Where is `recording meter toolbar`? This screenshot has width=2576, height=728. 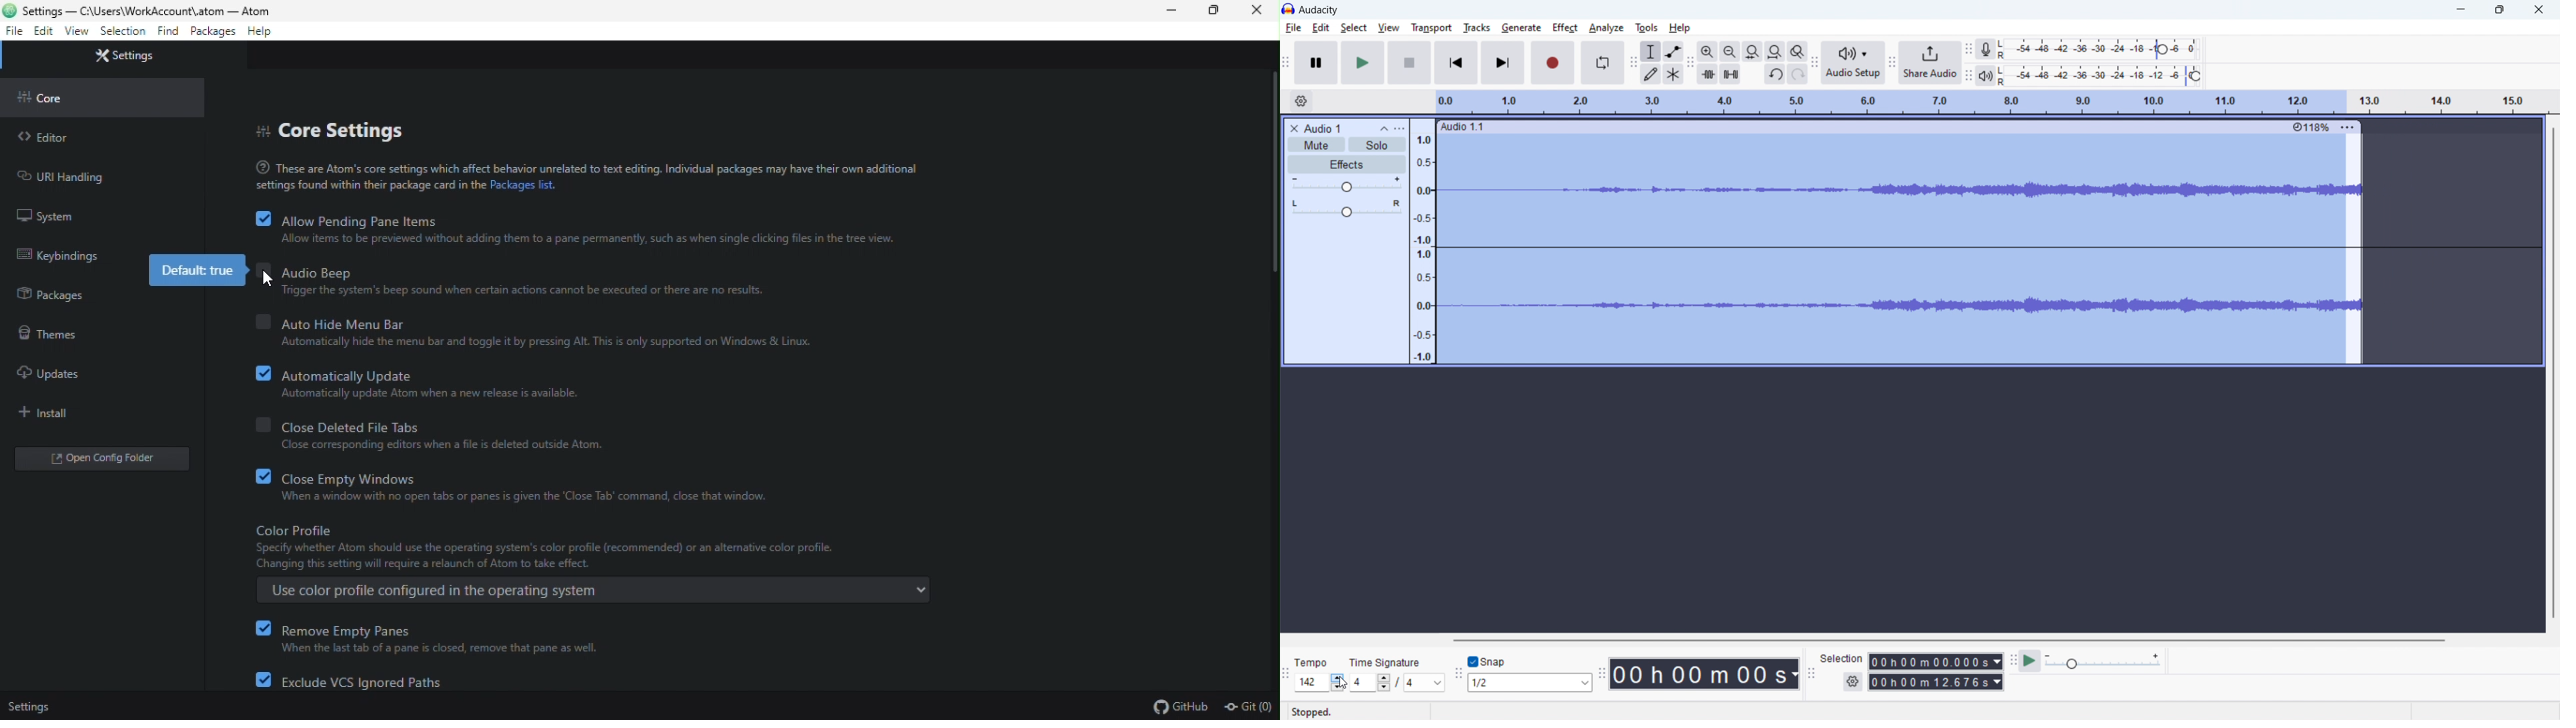 recording meter toolbar is located at coordinates (1968, 49).